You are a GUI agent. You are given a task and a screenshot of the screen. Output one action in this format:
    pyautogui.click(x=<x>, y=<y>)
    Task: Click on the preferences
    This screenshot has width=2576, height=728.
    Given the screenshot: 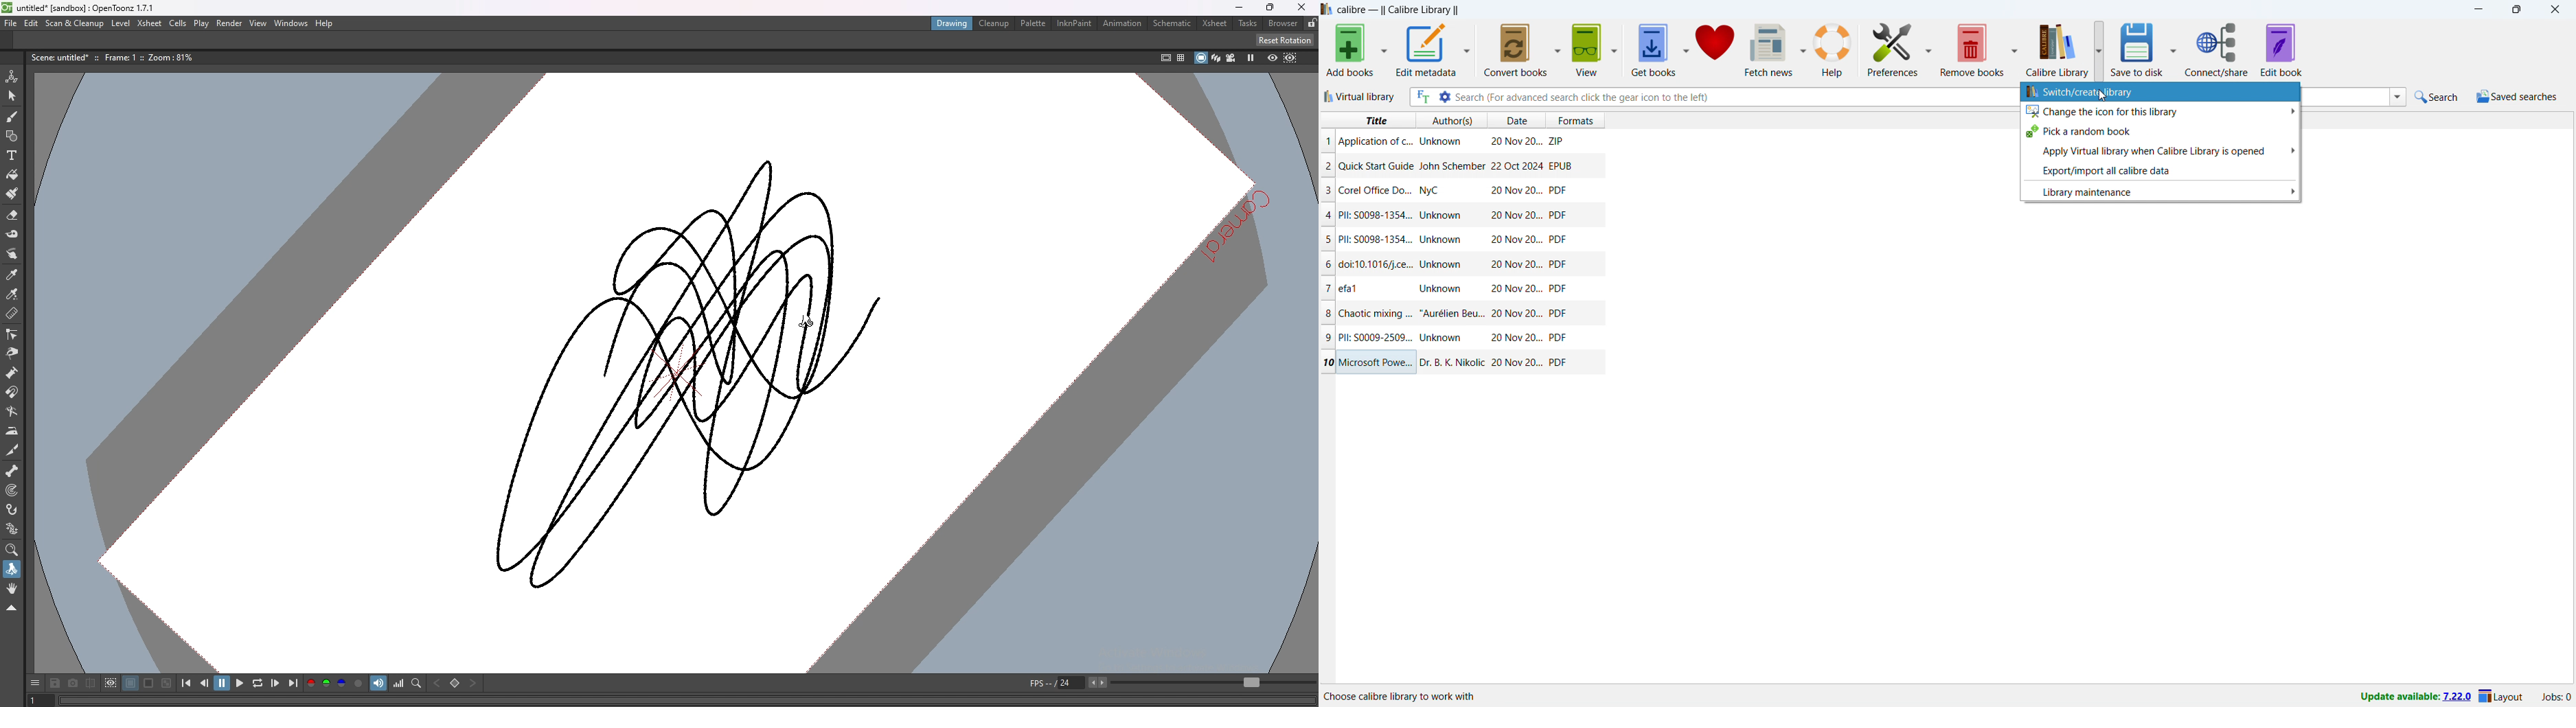 What is the action you would take?
    pyautogui.click(x=1894, y=48)
    